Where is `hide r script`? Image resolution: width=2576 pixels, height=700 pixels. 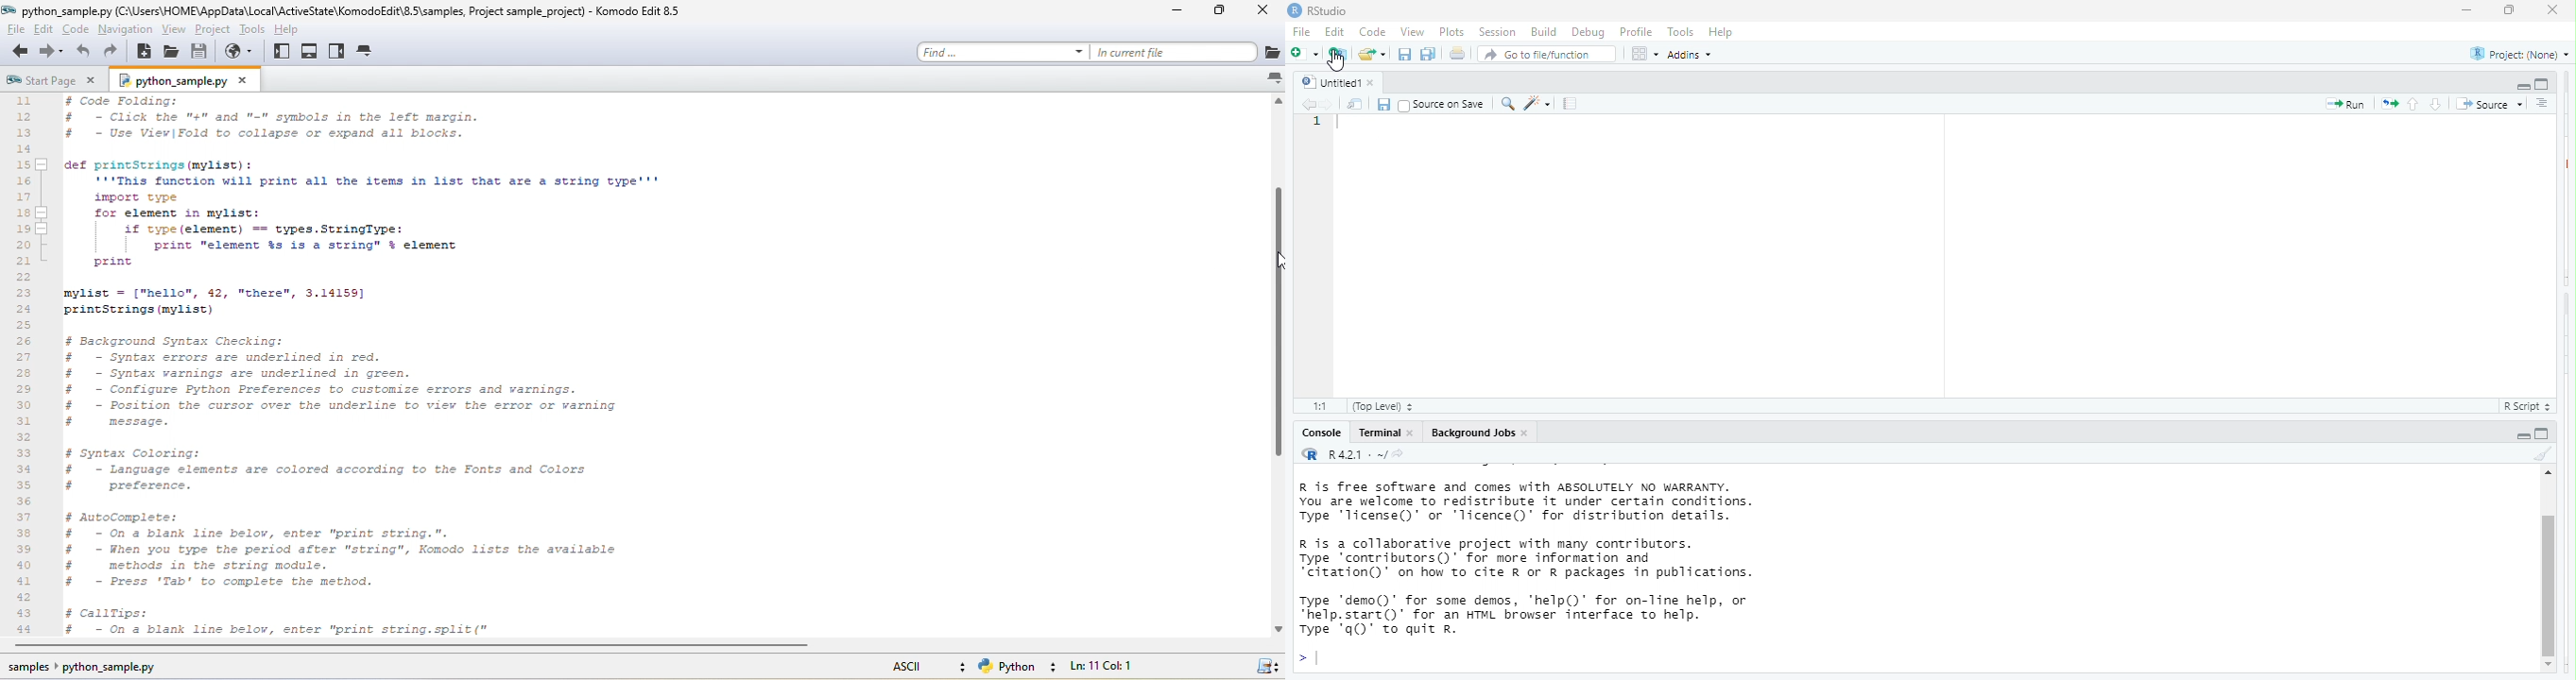
hide r script is located at coordinates (2520, 86).